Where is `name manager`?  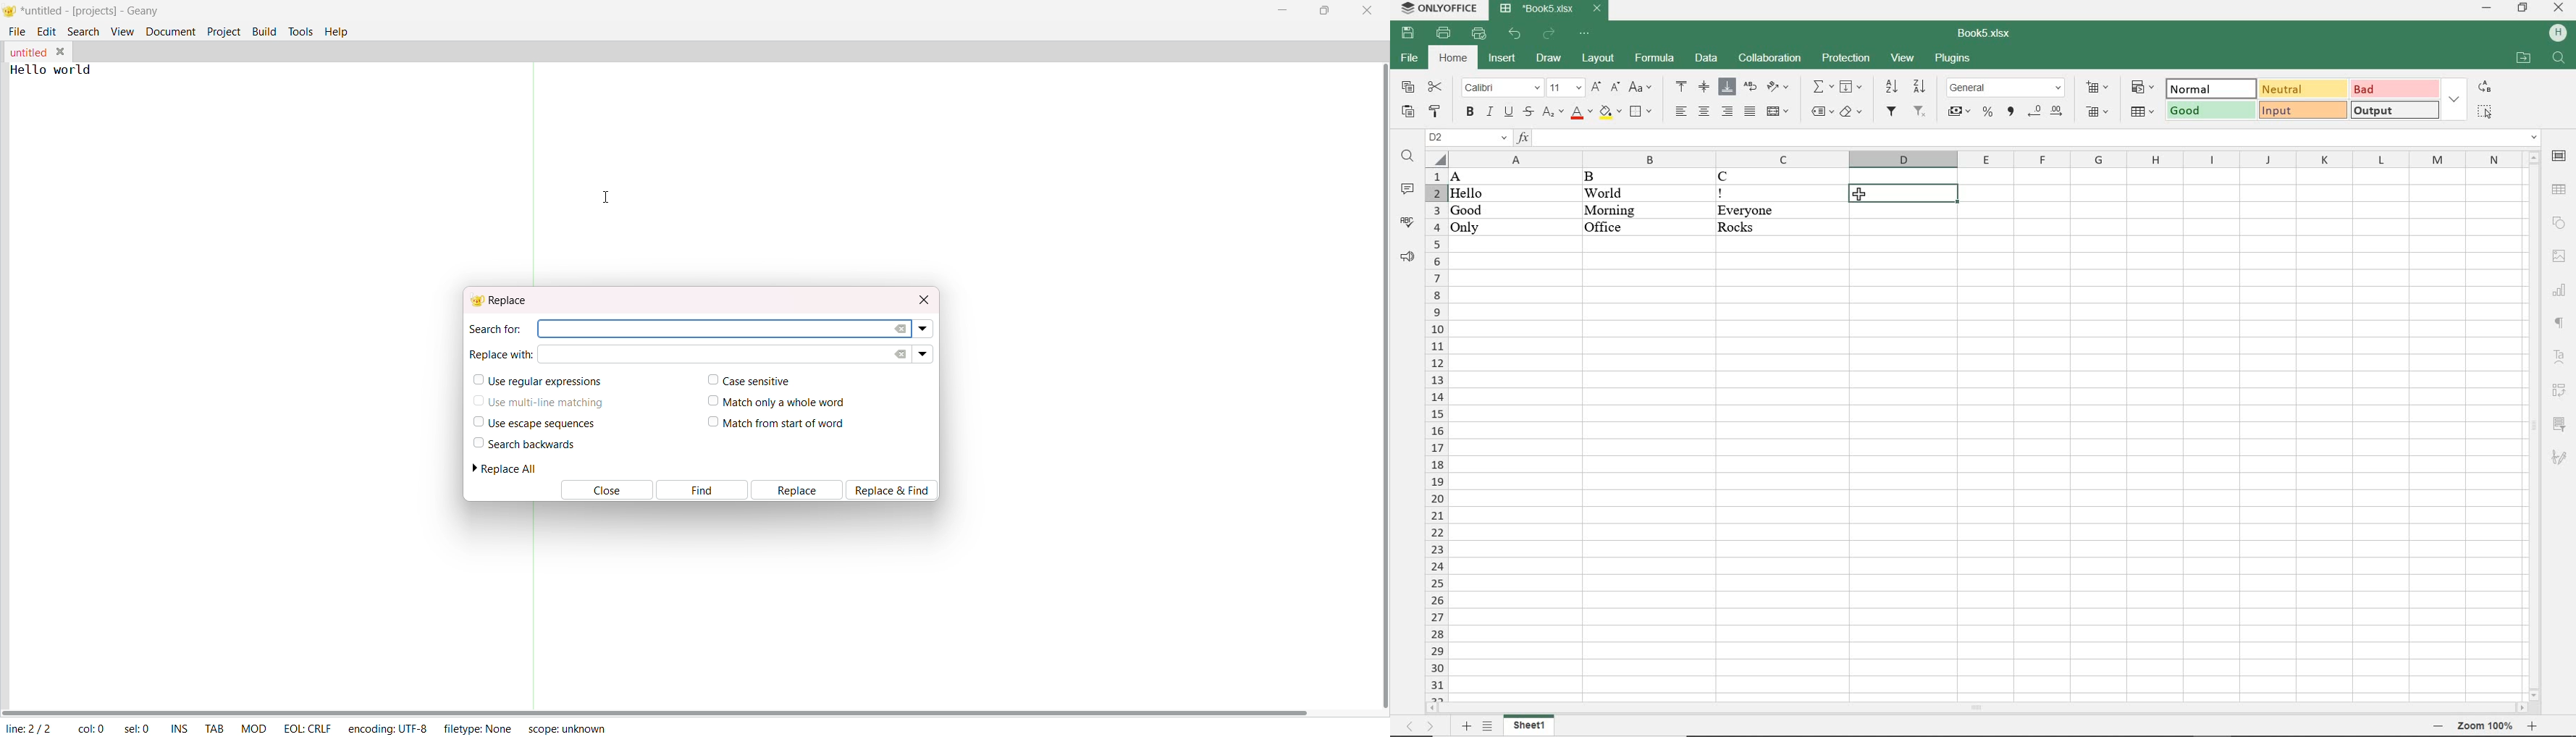
name manager is located at coordinates (1468, 137).